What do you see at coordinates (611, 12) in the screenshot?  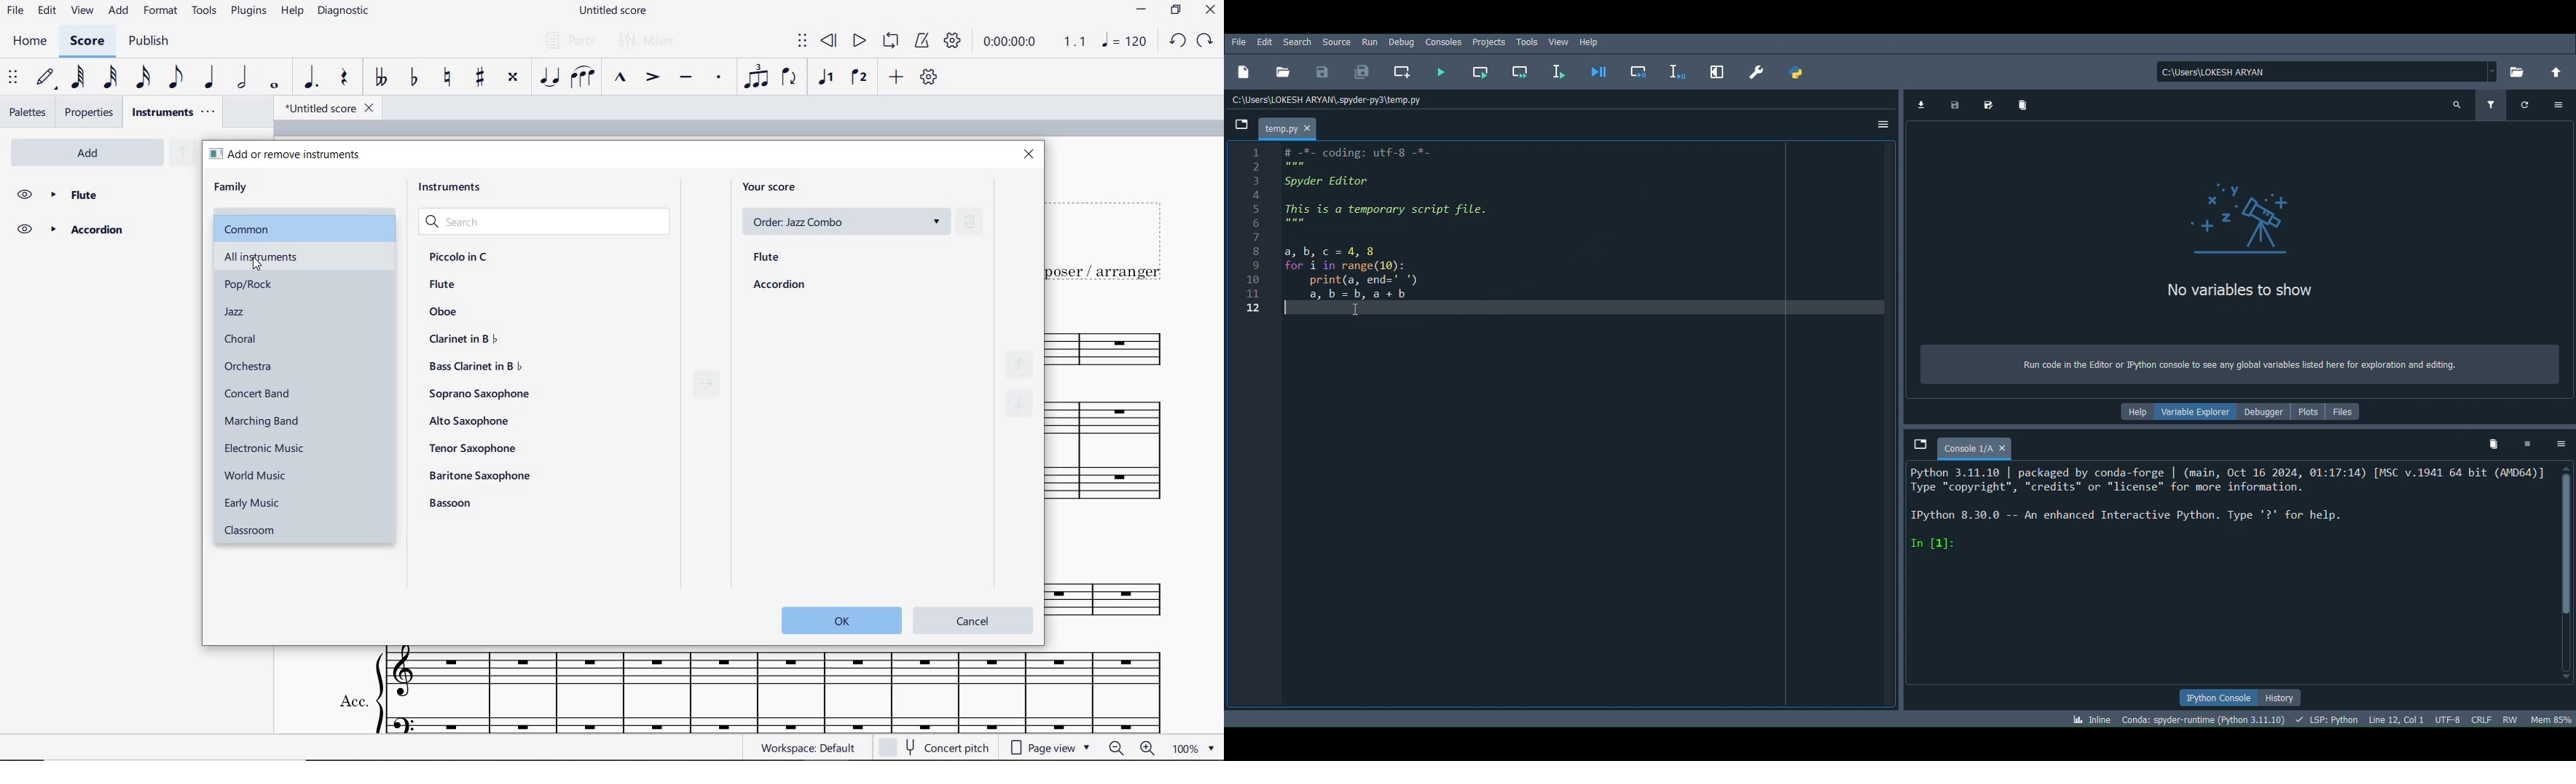 I see `FILE NAME` at bounding box center [611, 12].